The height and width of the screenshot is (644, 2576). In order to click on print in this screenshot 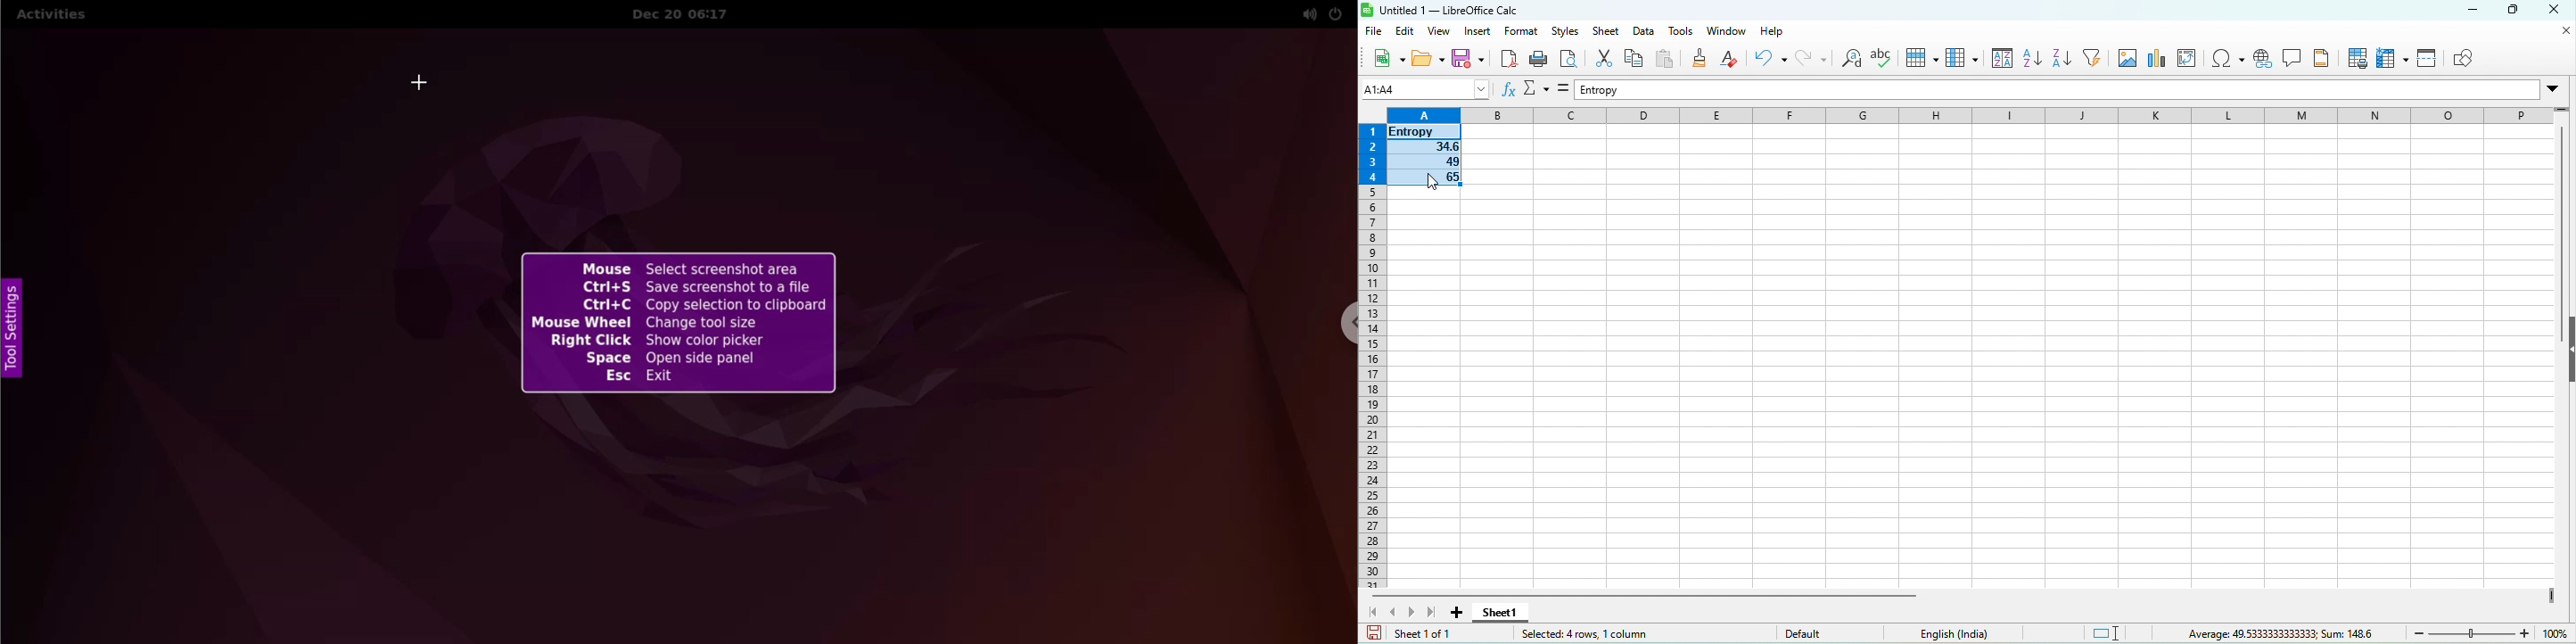, I will do `click(1541, 60)`.